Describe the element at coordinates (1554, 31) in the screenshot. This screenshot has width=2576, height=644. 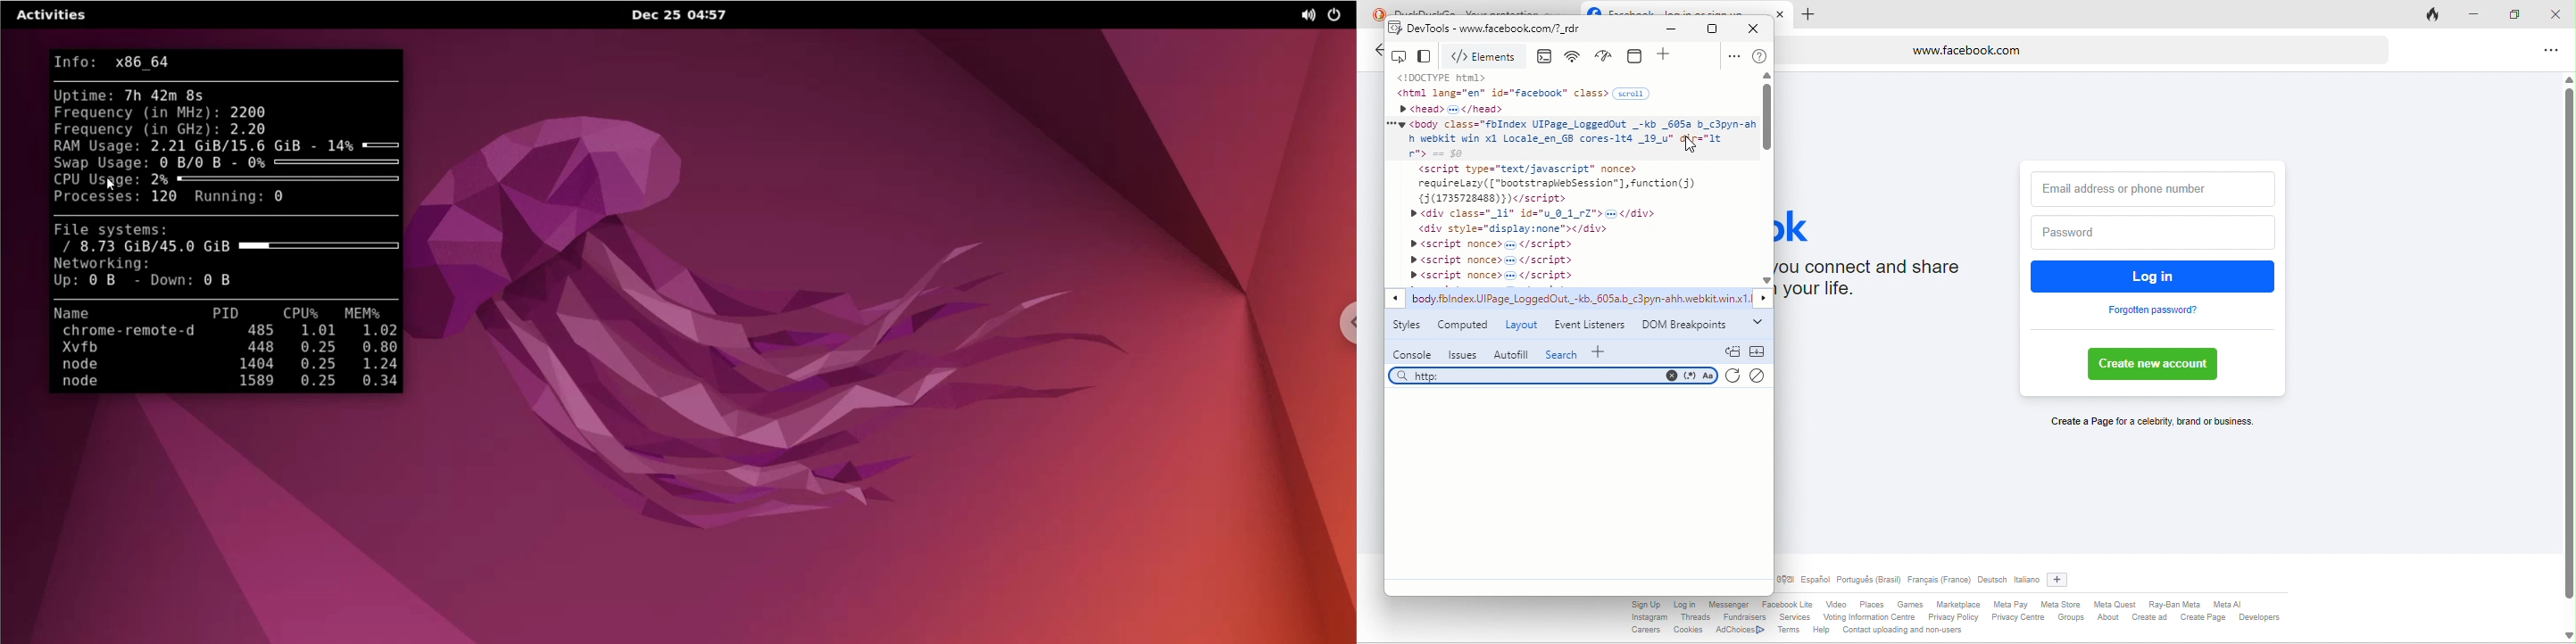
I see `www.facebook.com/lyr` at that location.